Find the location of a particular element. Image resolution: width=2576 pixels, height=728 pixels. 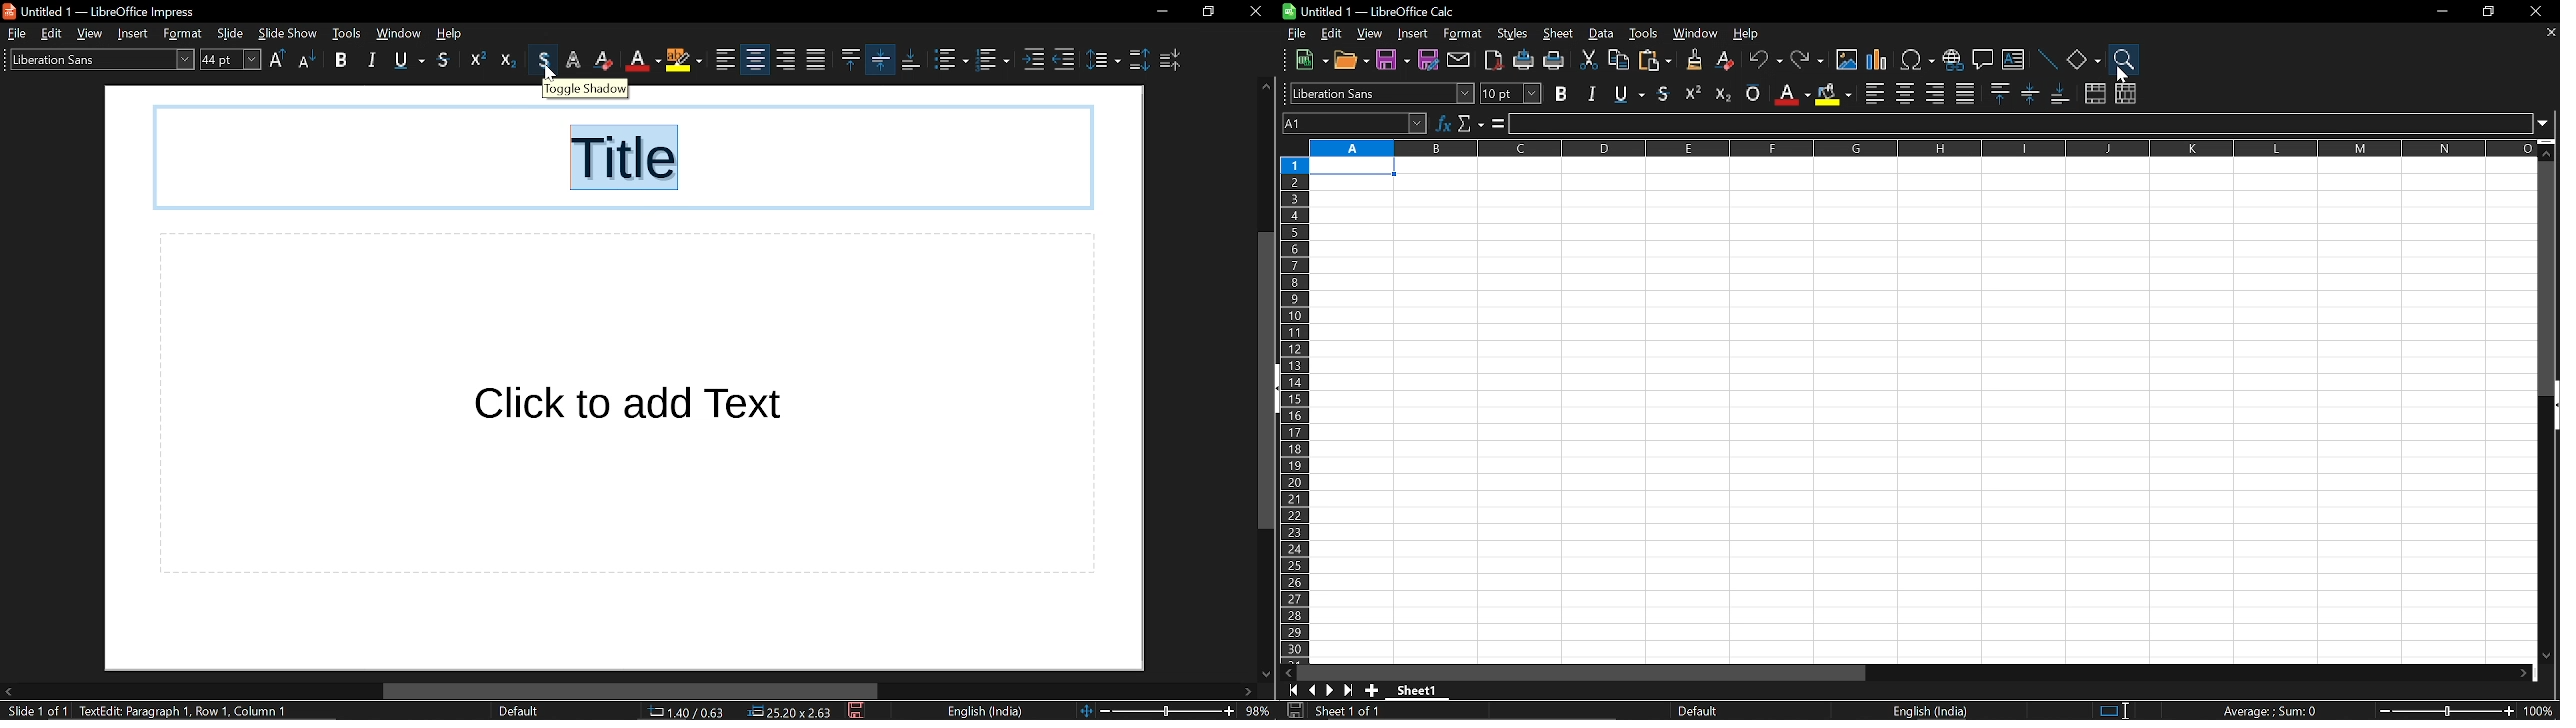

align bottom is located at coordinates (881, 59).